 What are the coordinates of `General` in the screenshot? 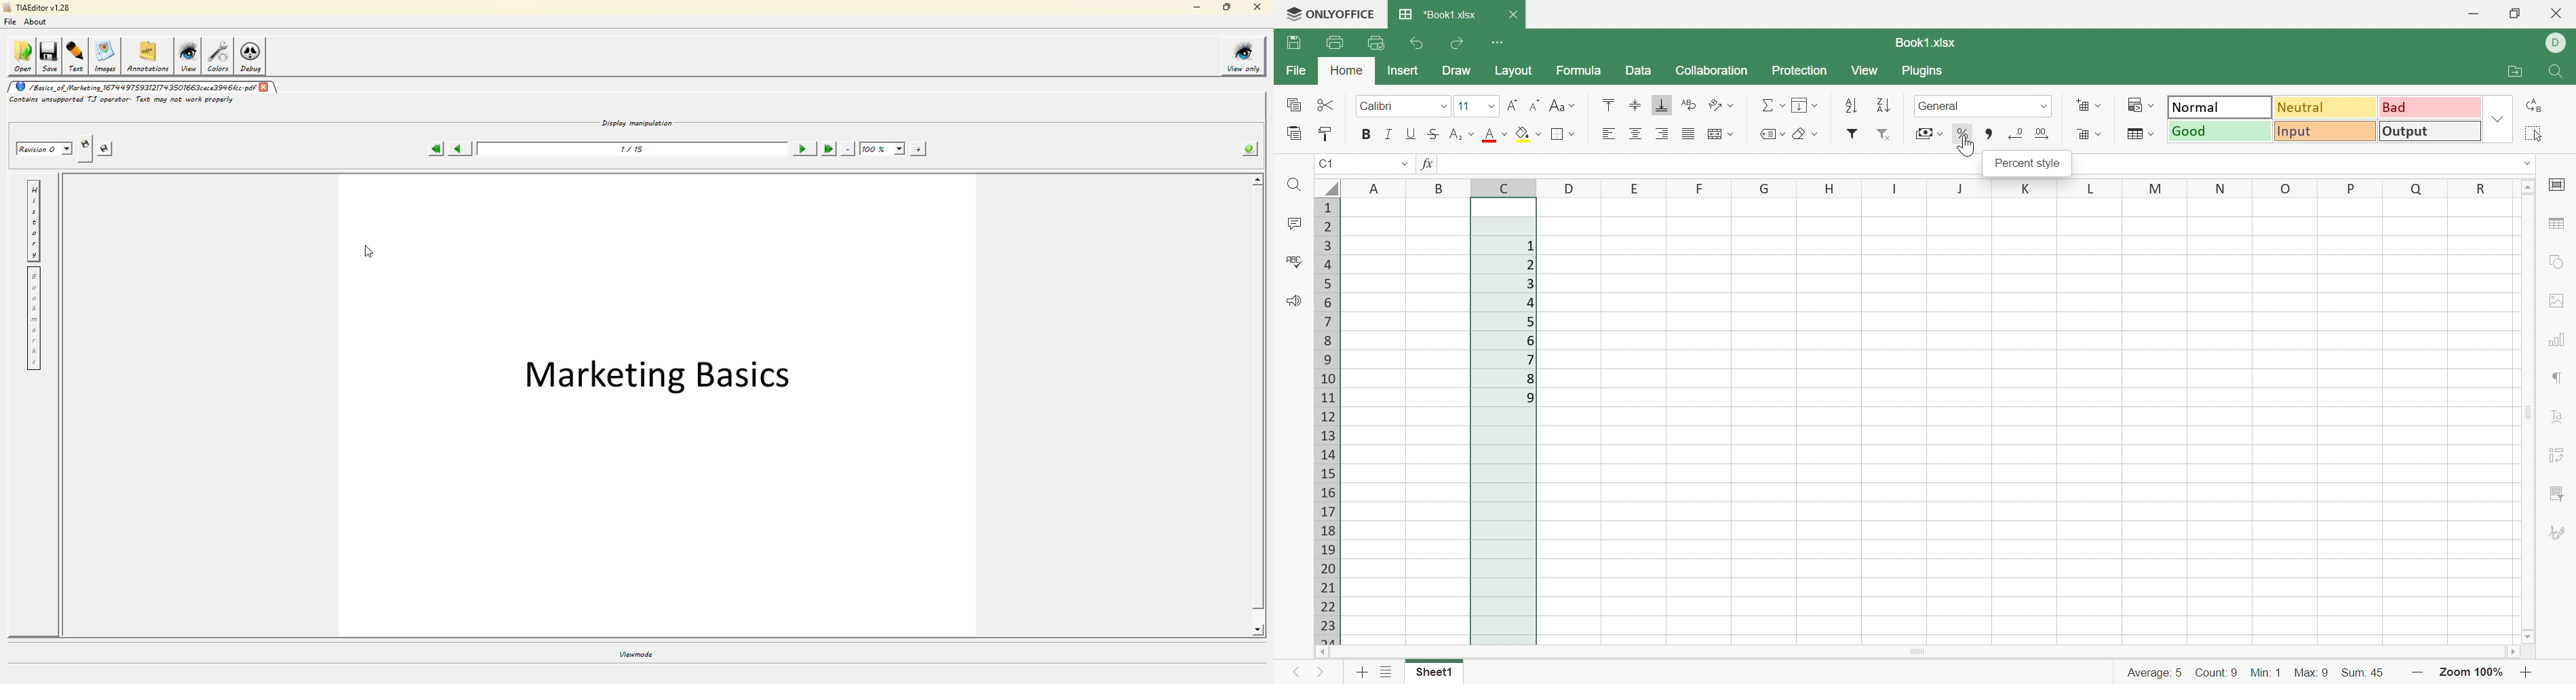 It's located at (1940, 106).